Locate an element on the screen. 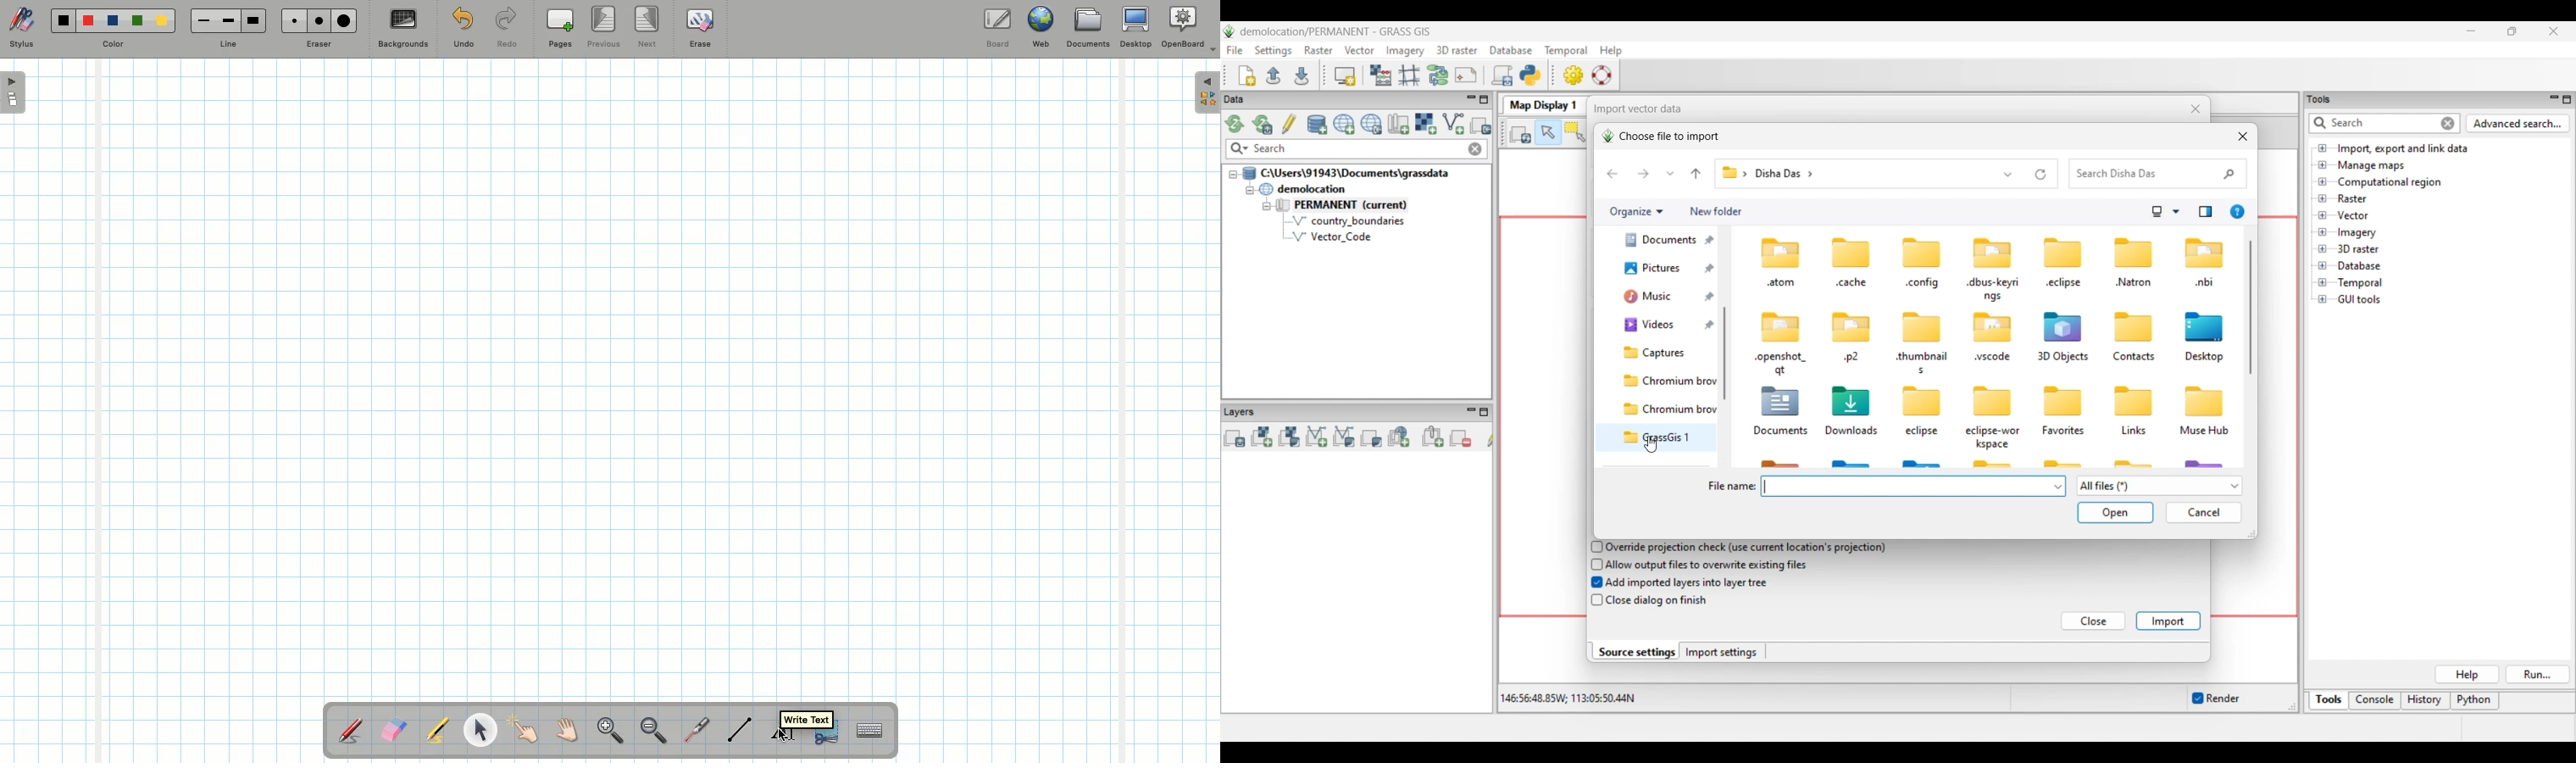  Next is located at coordinates (648, 25).